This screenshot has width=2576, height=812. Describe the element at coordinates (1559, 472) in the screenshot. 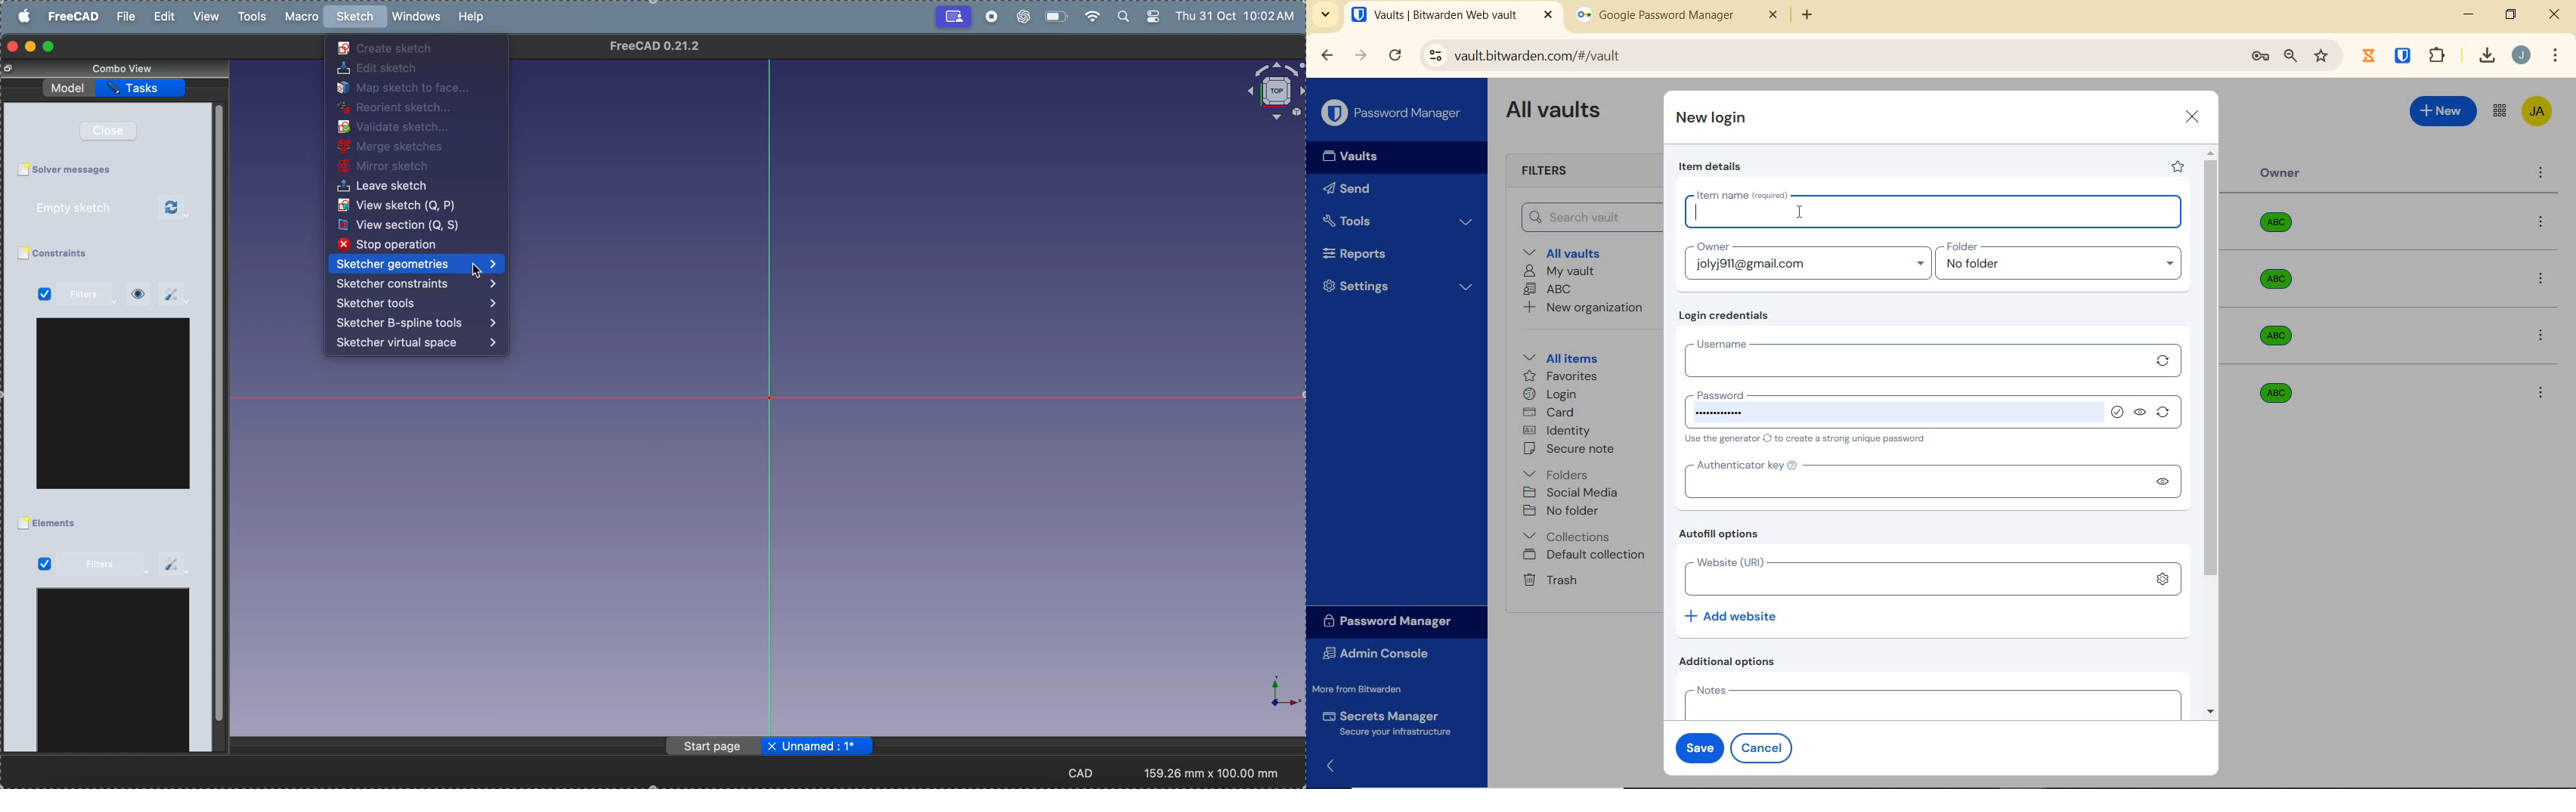

I see `Folders` at that location.